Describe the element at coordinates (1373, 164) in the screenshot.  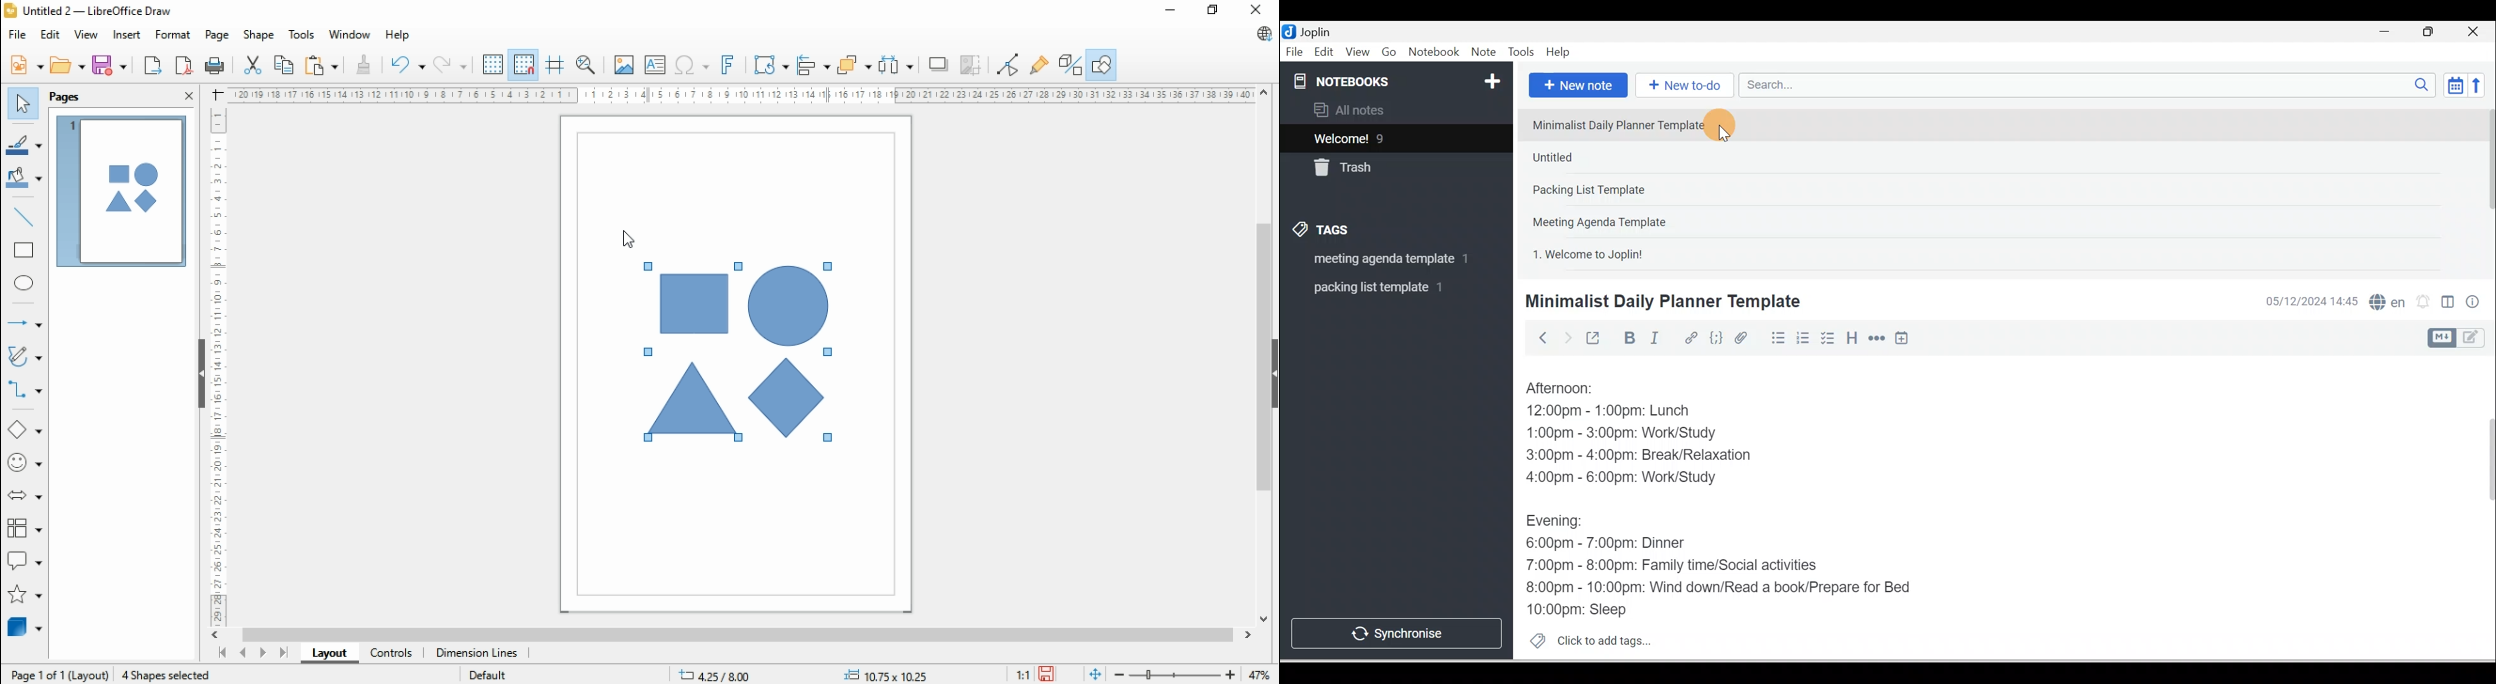
I see `Trash` at that location.